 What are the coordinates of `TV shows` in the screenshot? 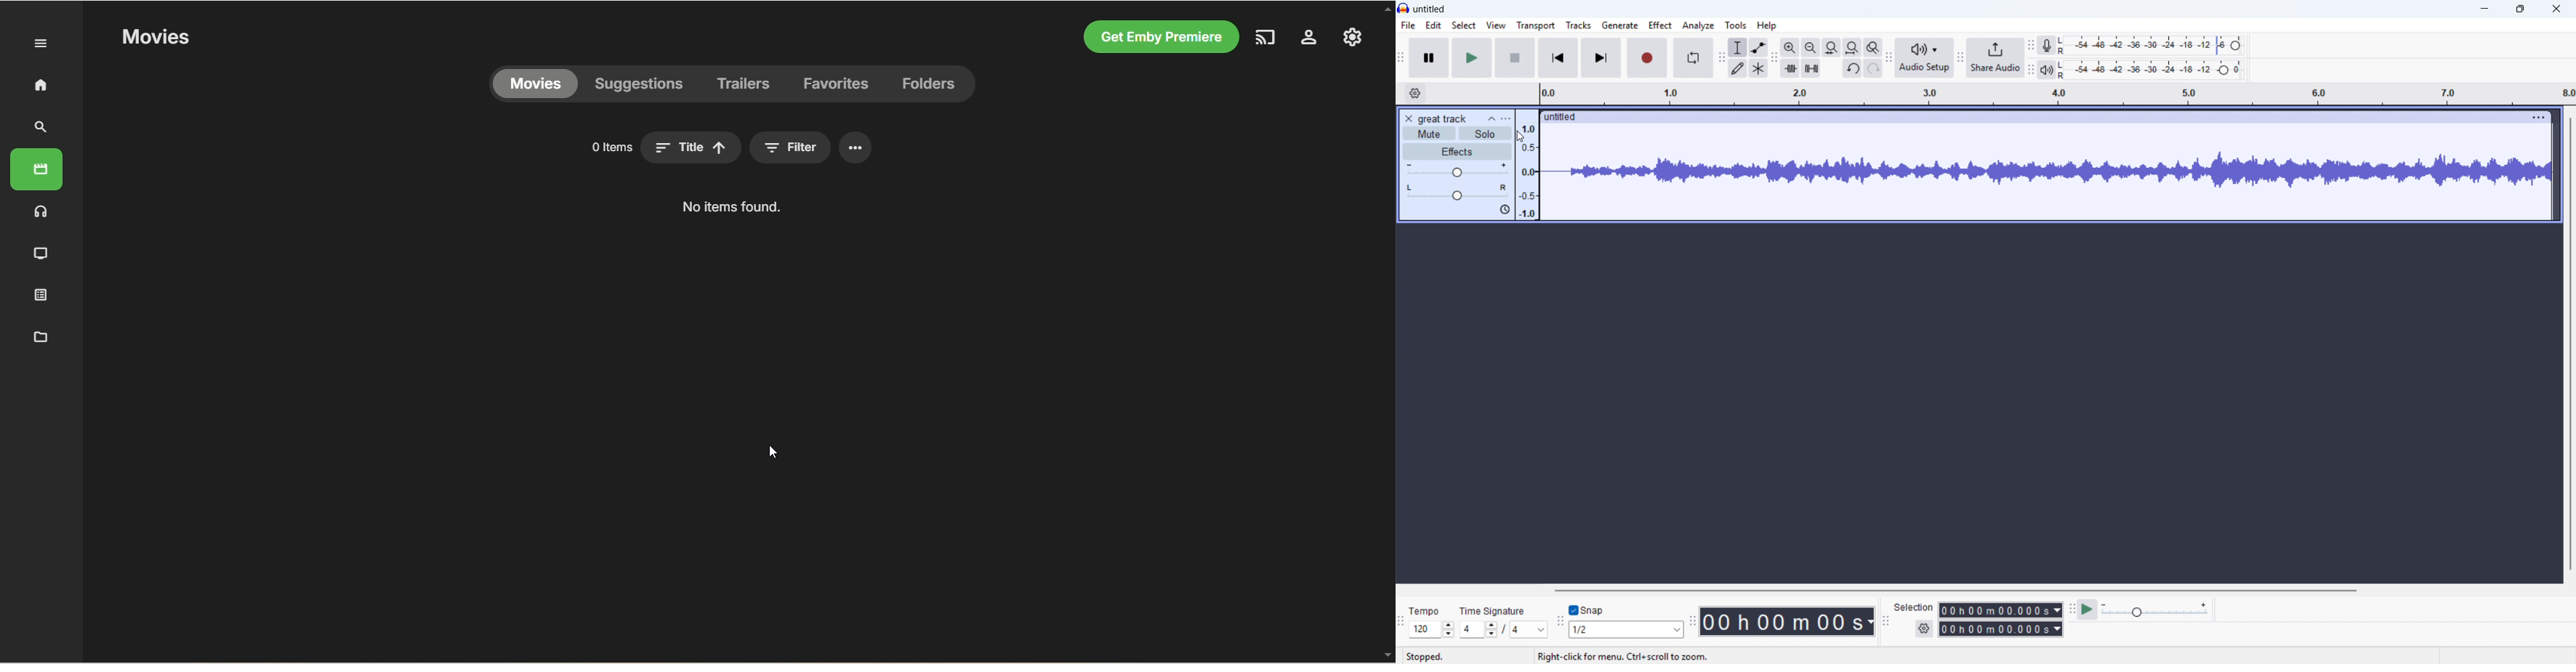 It's located at (41, 254).